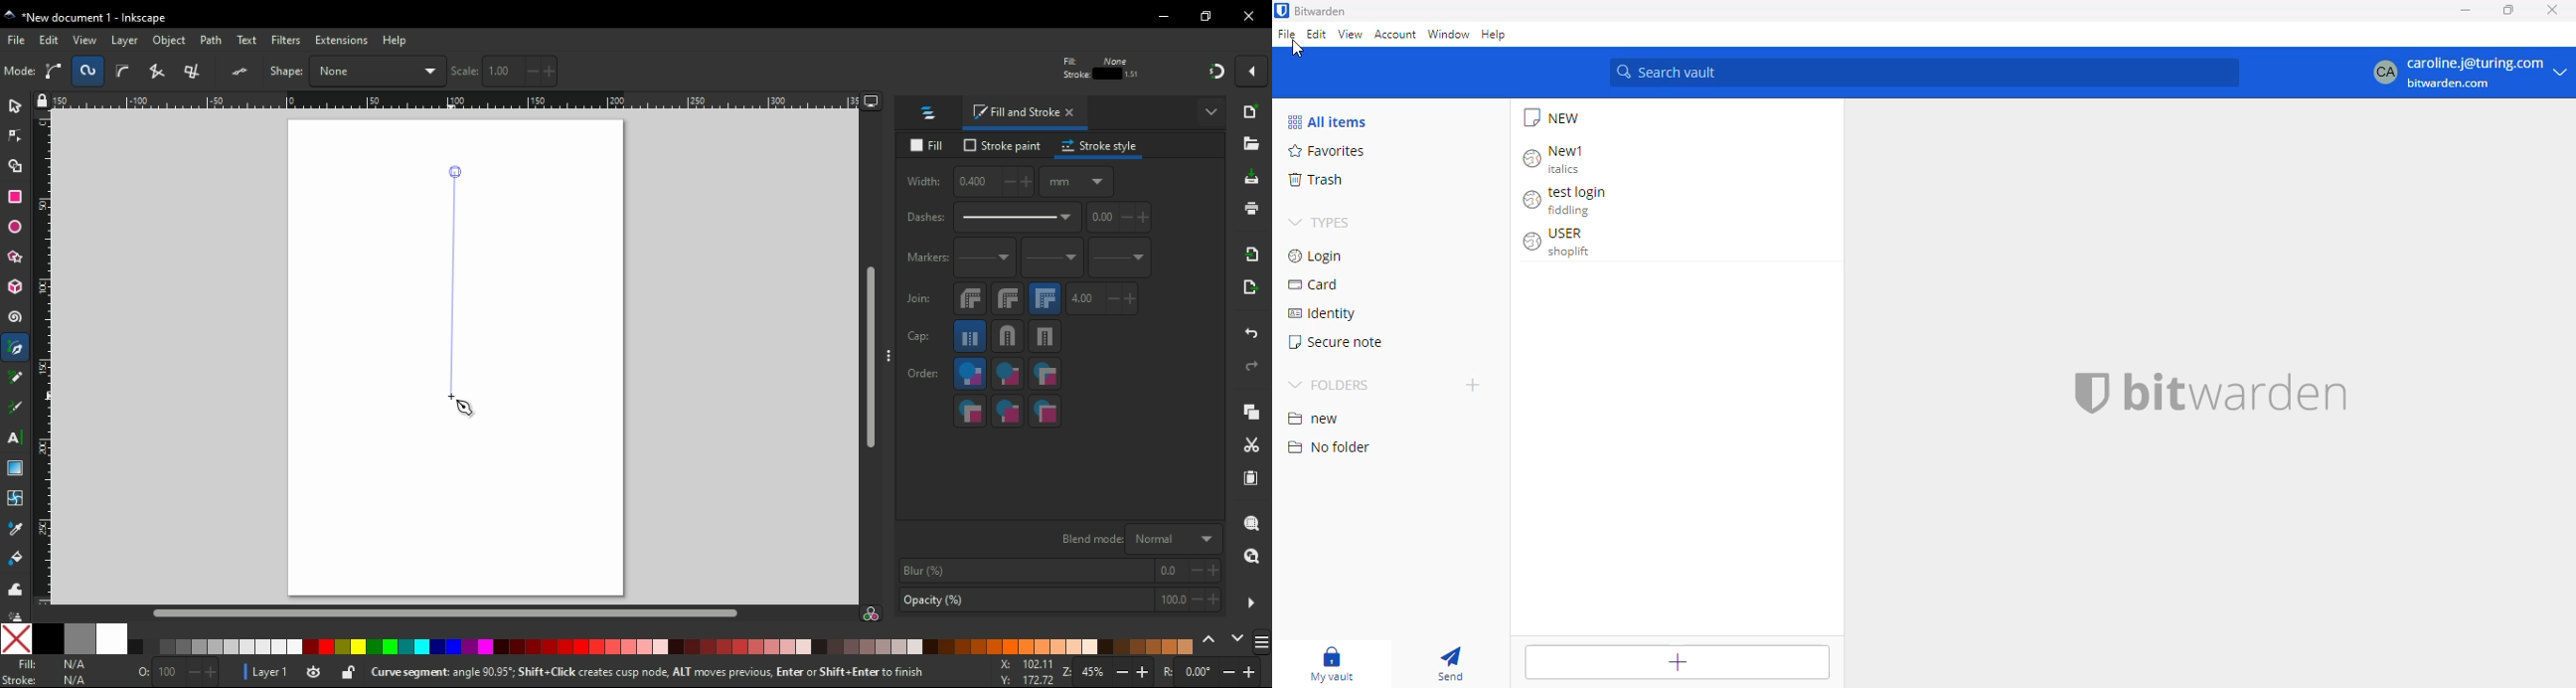 This screenshot has height=700, width=2576. What do you see at coordinates (1327, 446) in the screenshot?
I see `no folder` at bounding box center [1327, 446].